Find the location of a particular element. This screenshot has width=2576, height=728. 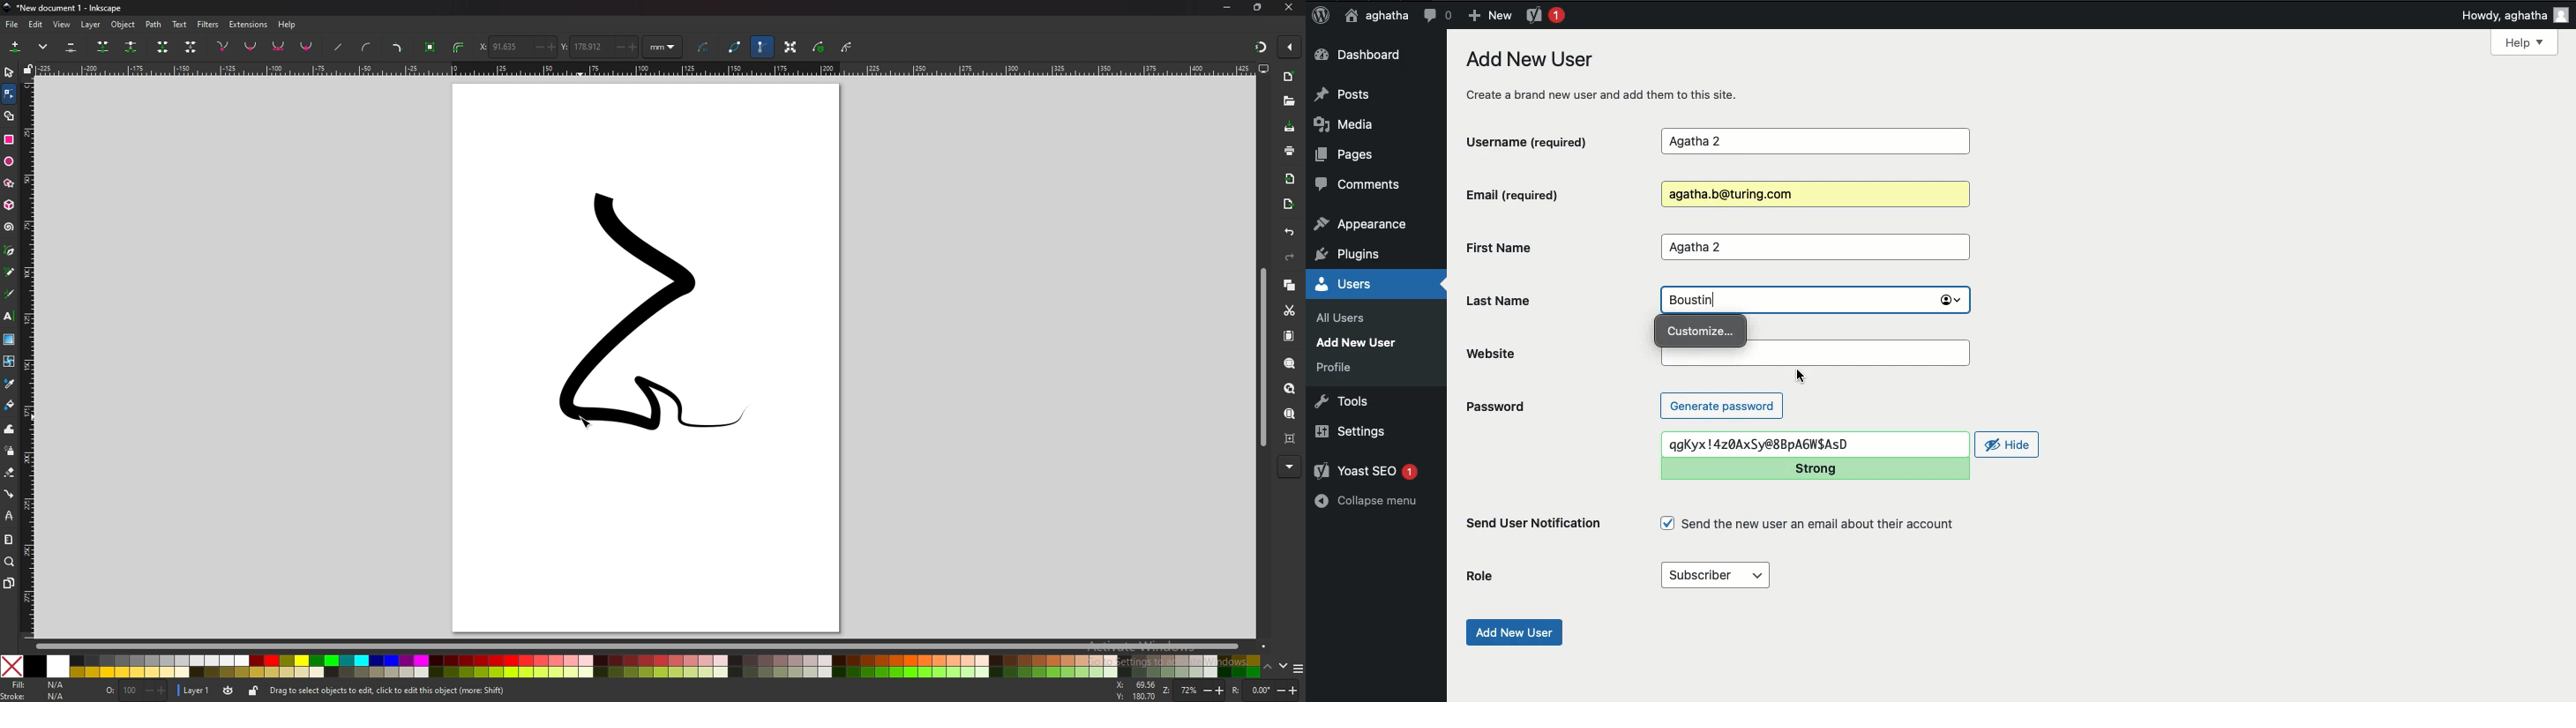

more is located at coordinates (1290, 467).